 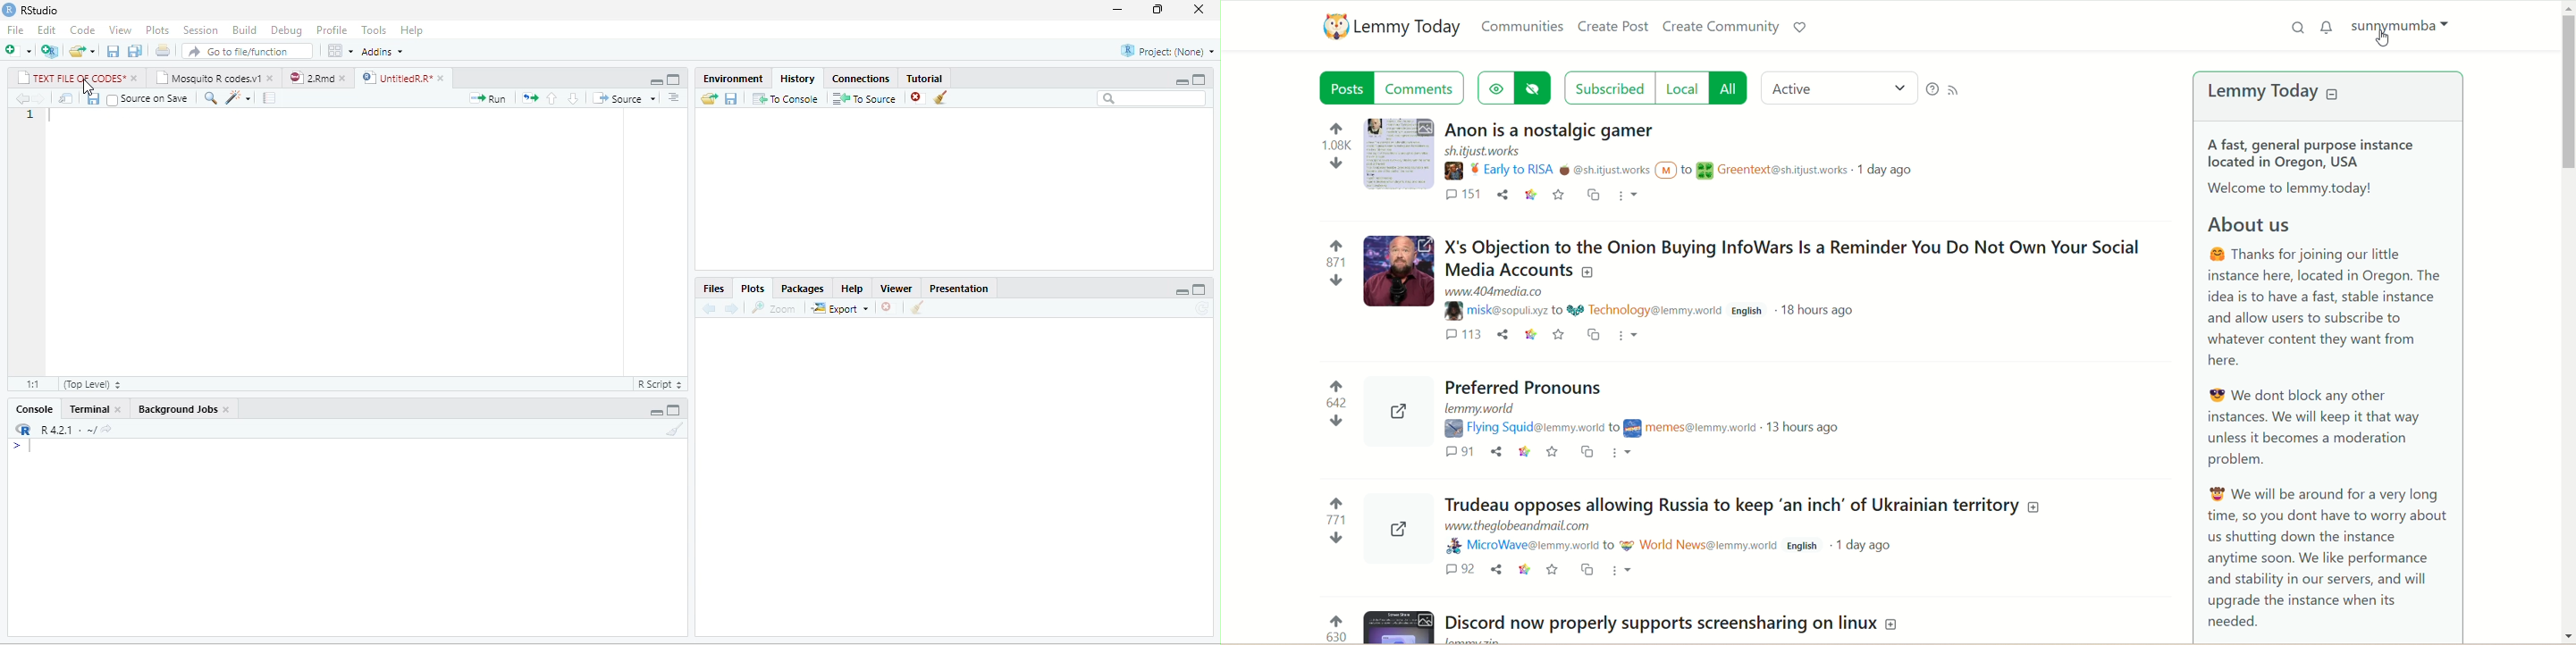 What do you see at coordinates (1498, 311) in the screenshot?
I see `Username` at bounding box center [1498, 311].